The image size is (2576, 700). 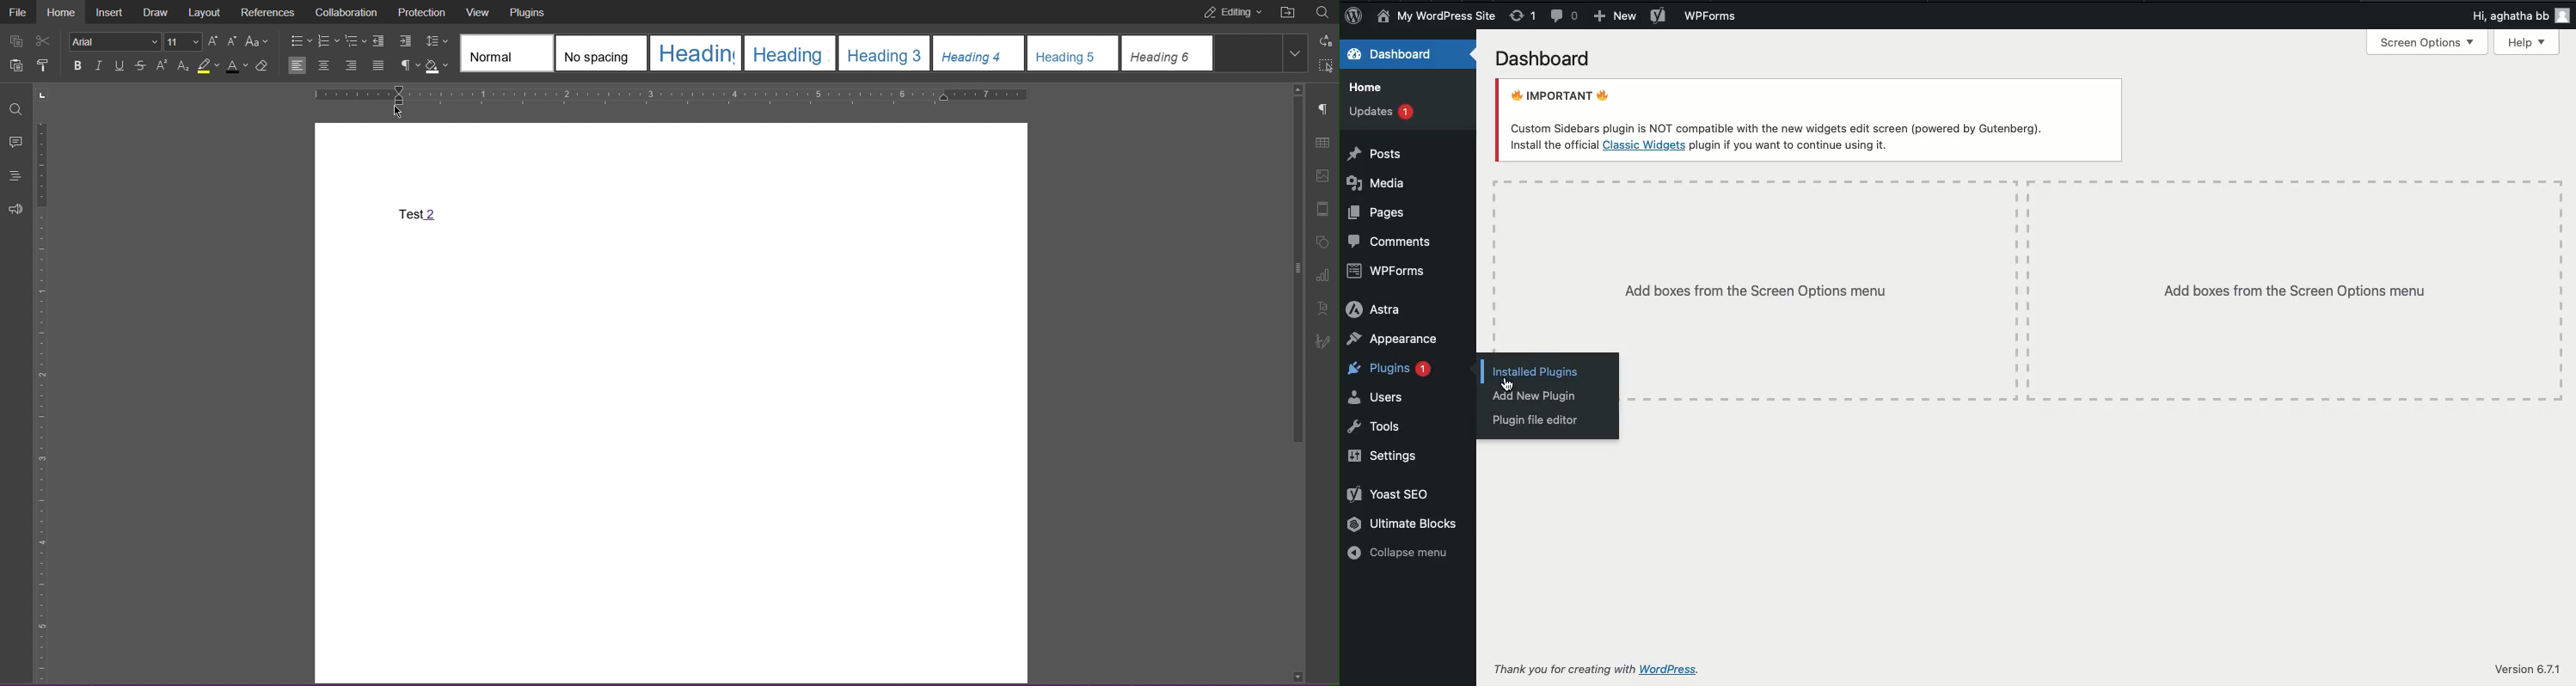 I want to click on Install the official , so click(x=1552, y=144).